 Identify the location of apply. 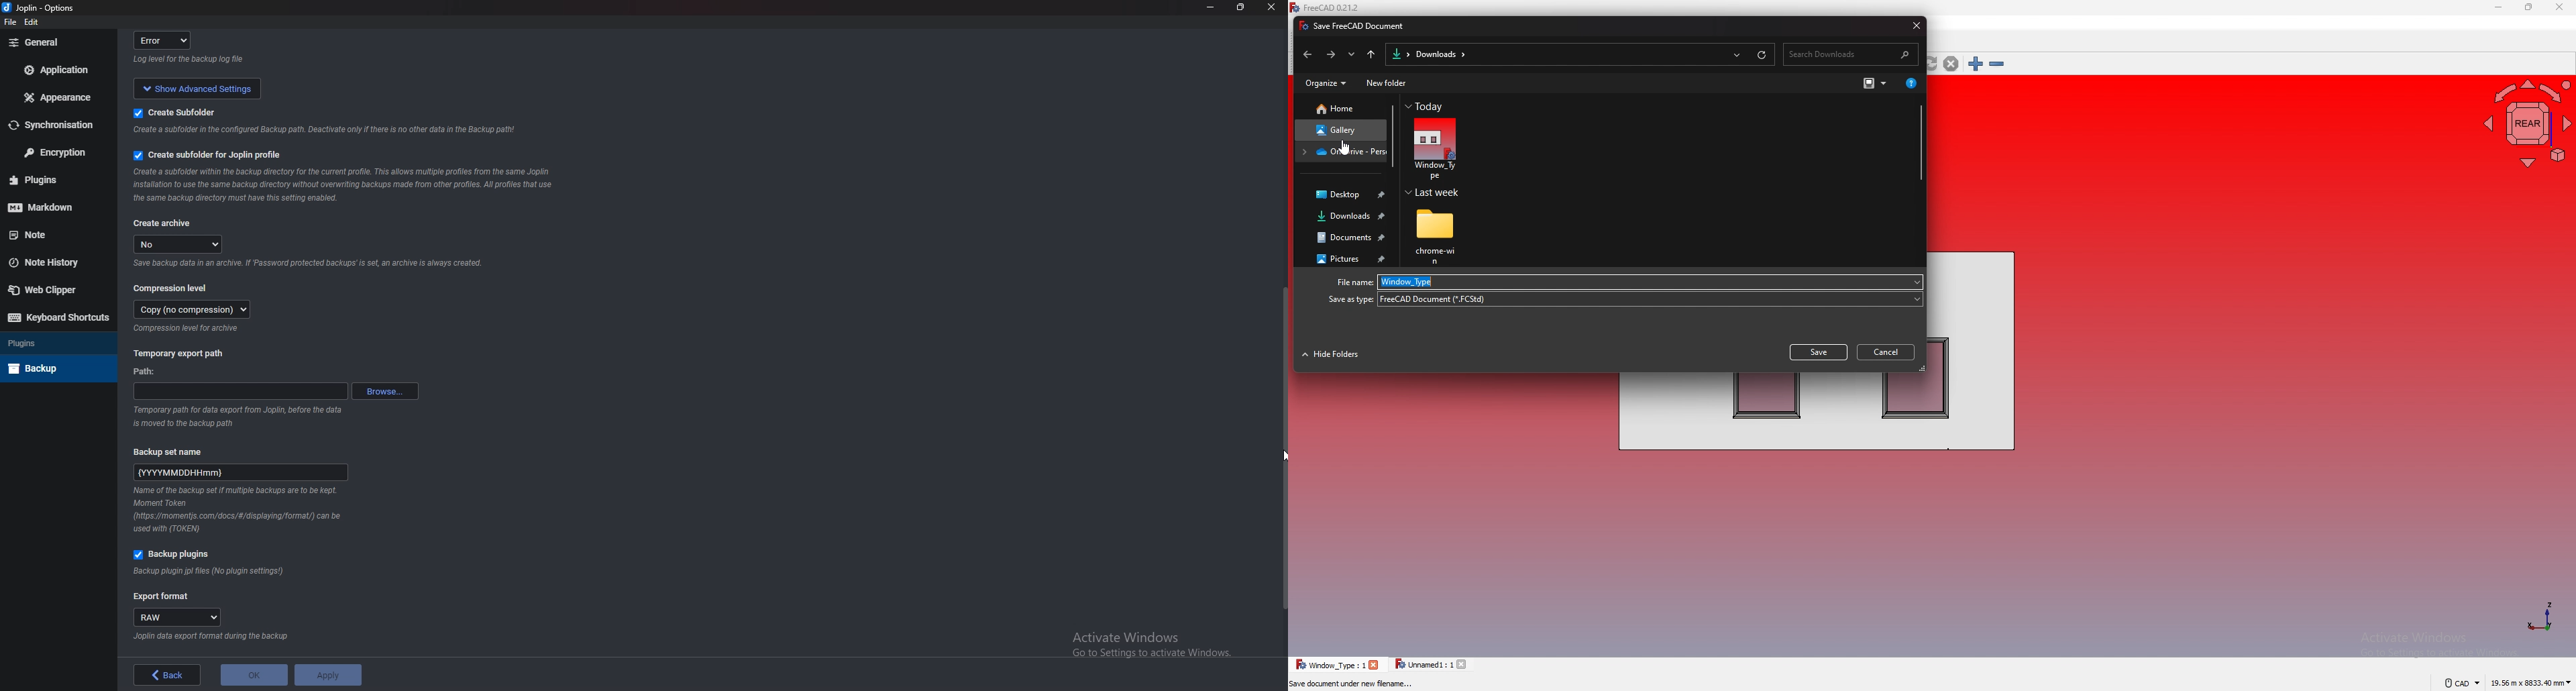
(327, 675).